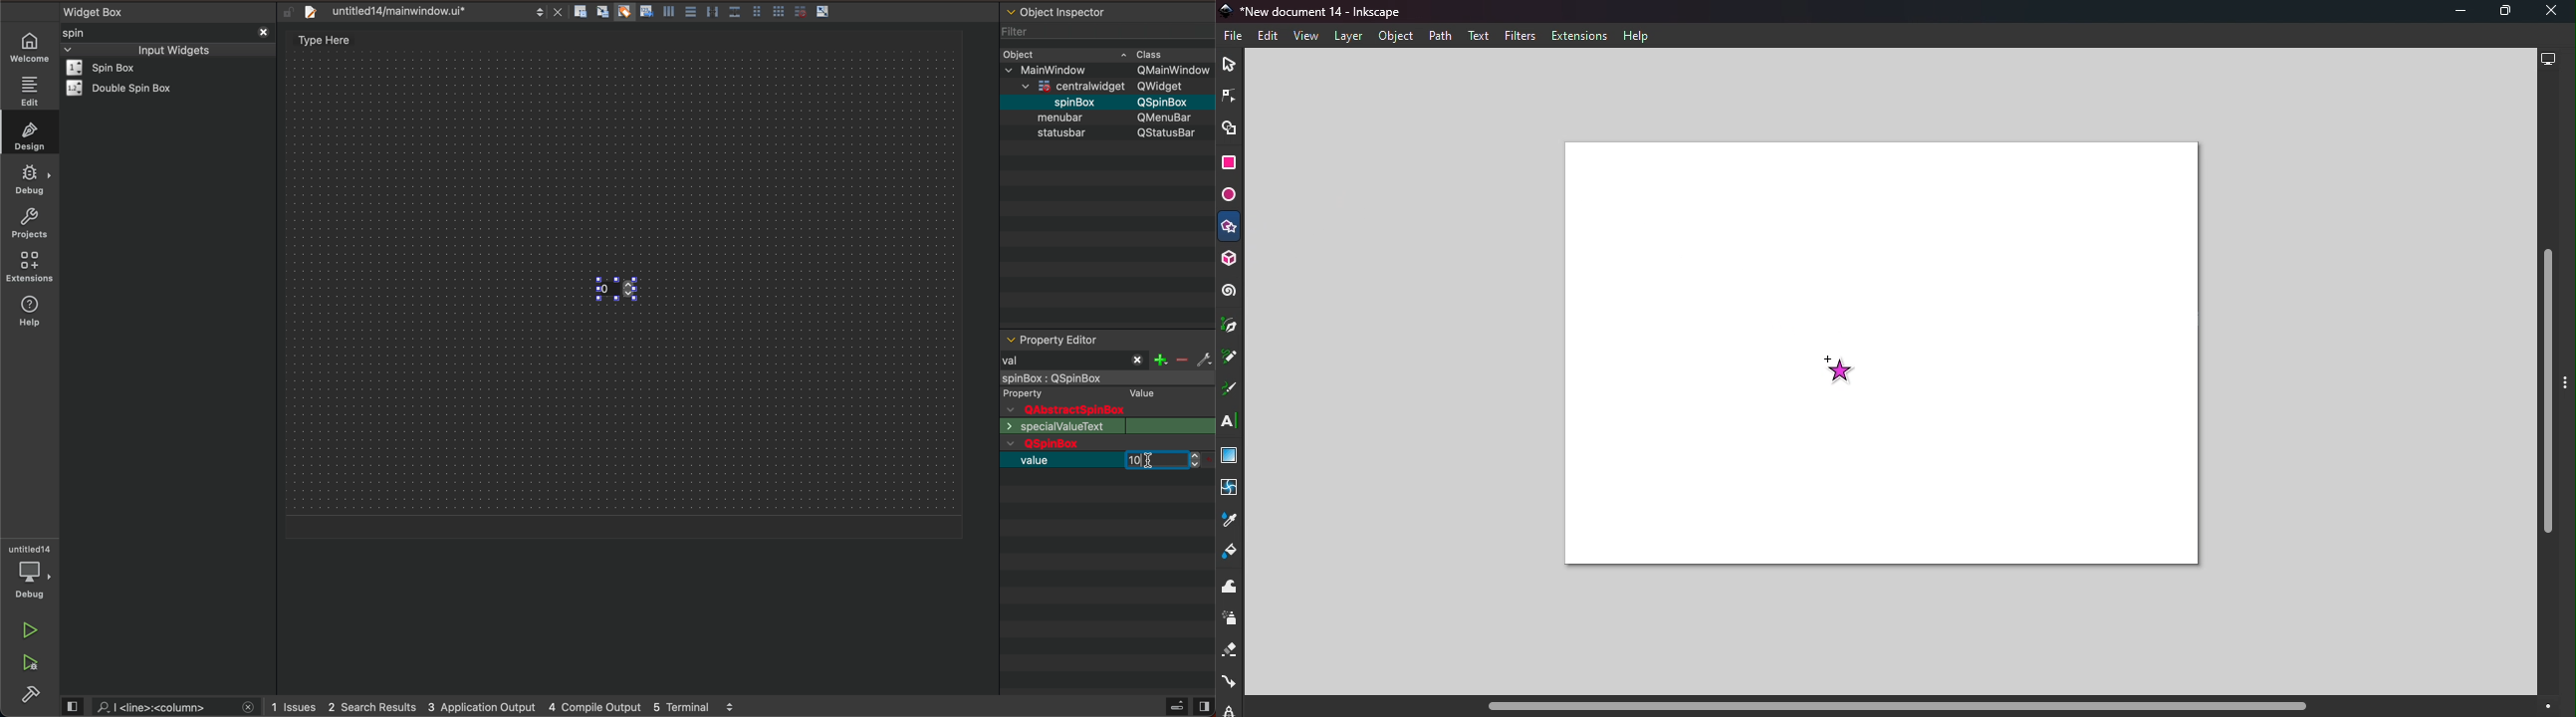  Describe the element at coordinates (1305, 35) in the screenshot. I see `View` at that location.